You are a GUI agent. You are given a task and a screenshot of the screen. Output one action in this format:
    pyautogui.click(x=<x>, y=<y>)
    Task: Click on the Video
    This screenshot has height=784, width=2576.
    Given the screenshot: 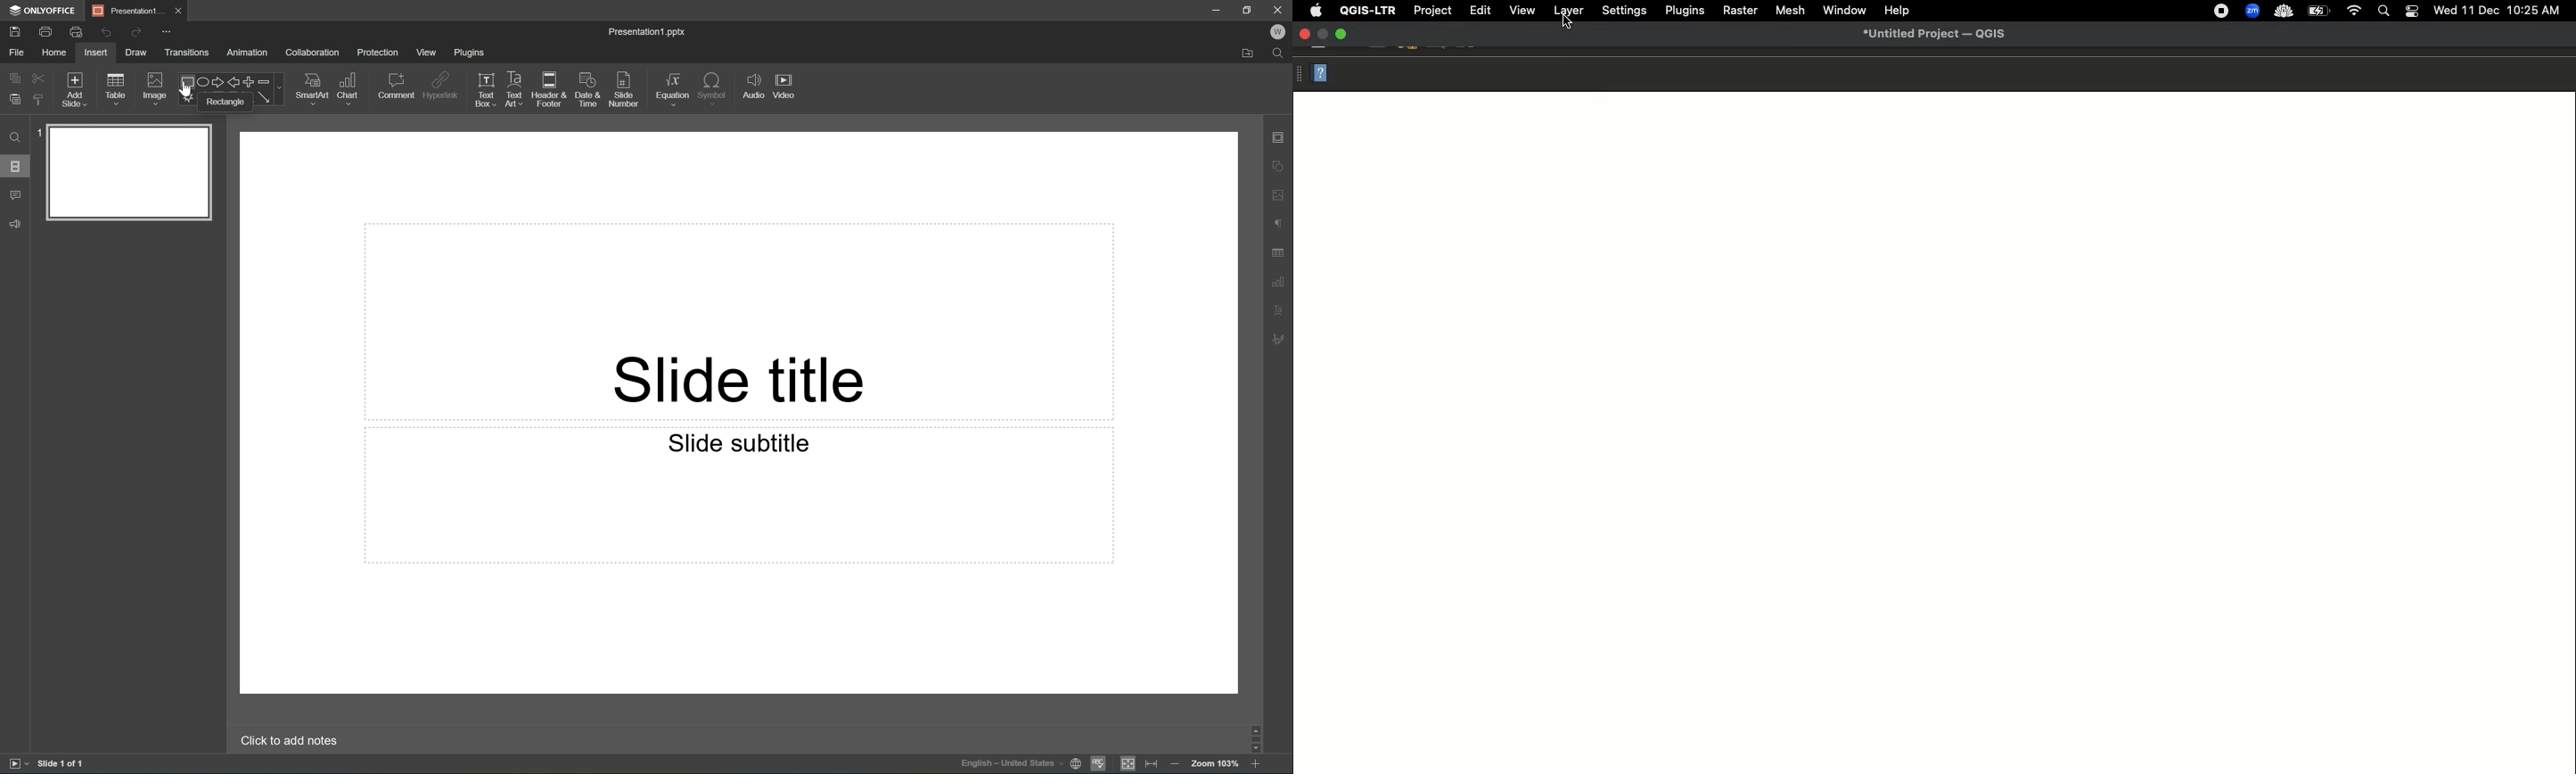 What is the action you would take?
    pyautogui.click(x=783, y=85)
    